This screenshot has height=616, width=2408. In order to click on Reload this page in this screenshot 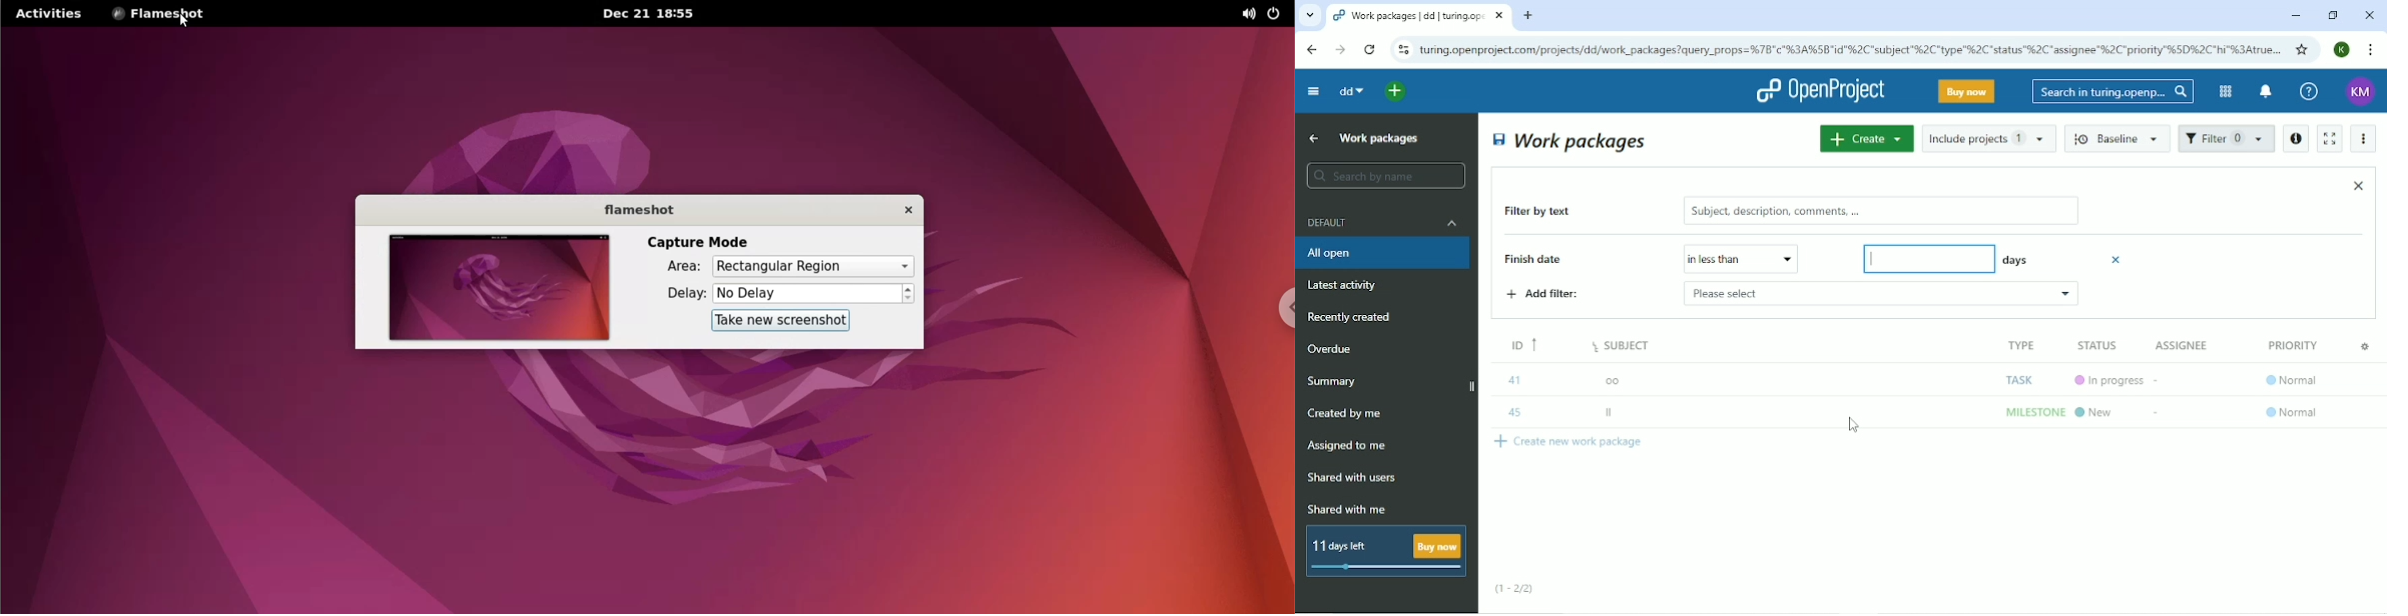, I will do `click(1369, 49)`.